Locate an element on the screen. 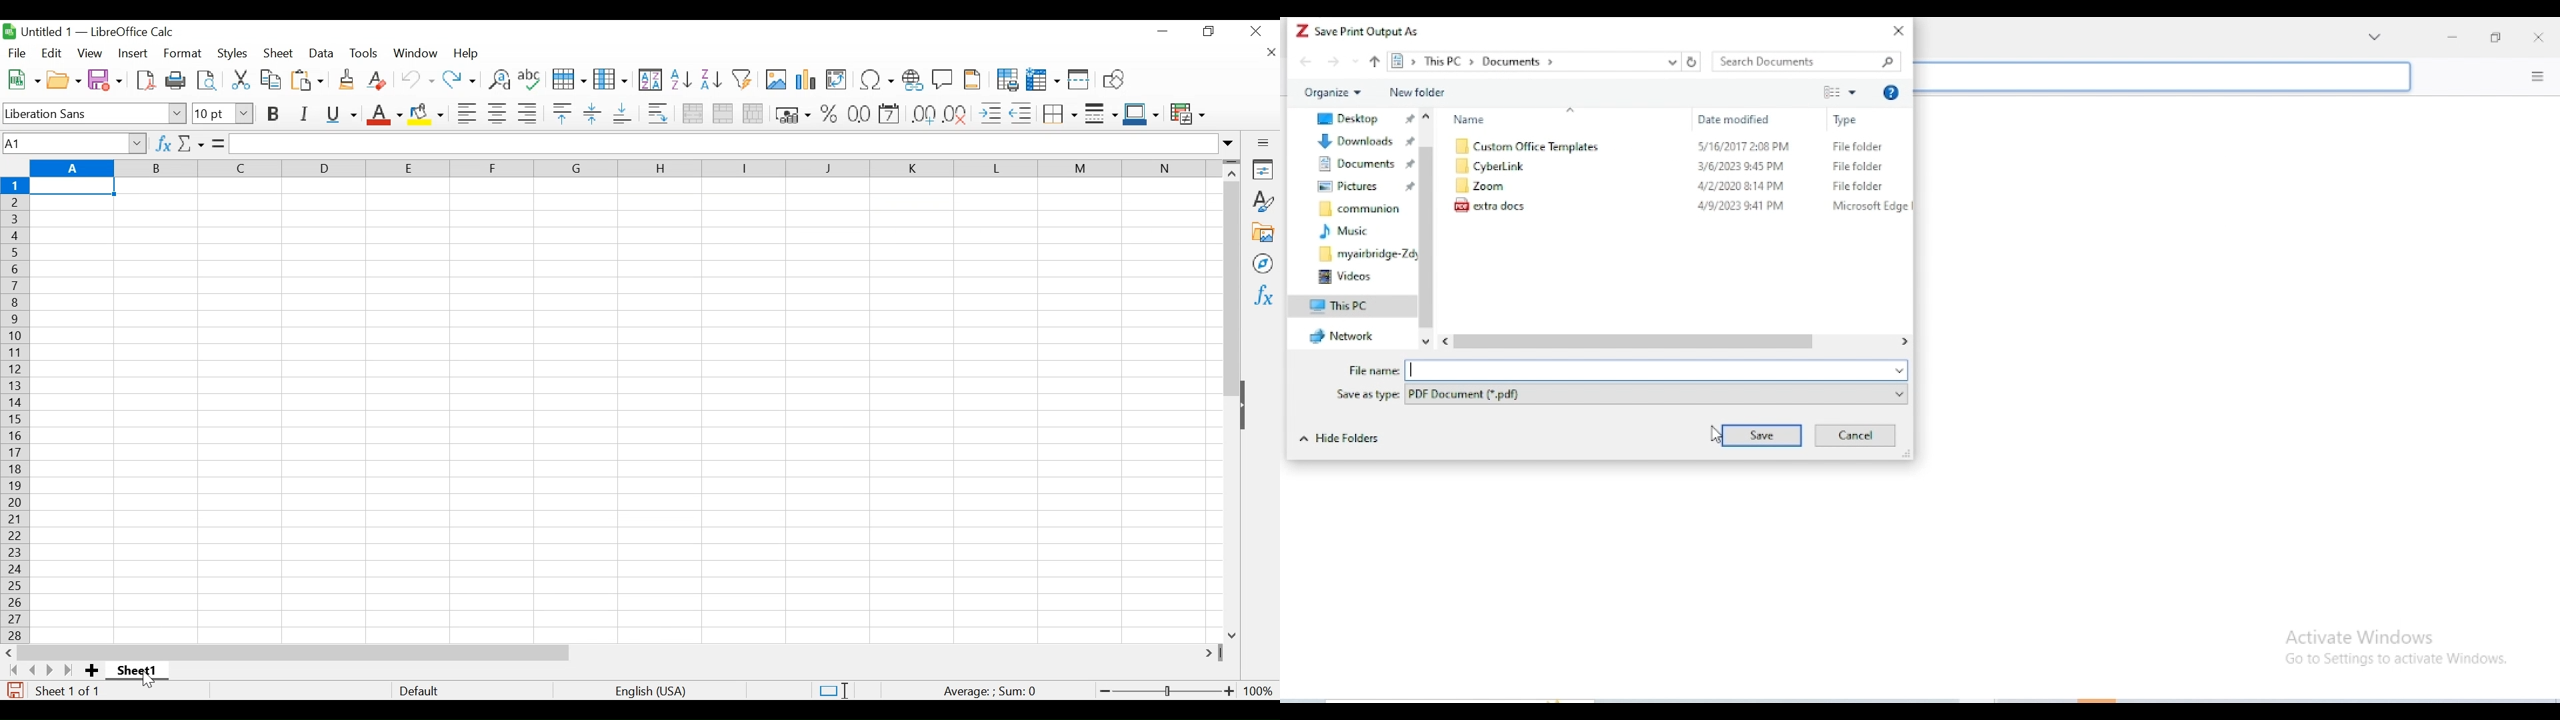 The width and height of the screenshot is (2576, 728). Spelling is located at coordinates (529, 80).